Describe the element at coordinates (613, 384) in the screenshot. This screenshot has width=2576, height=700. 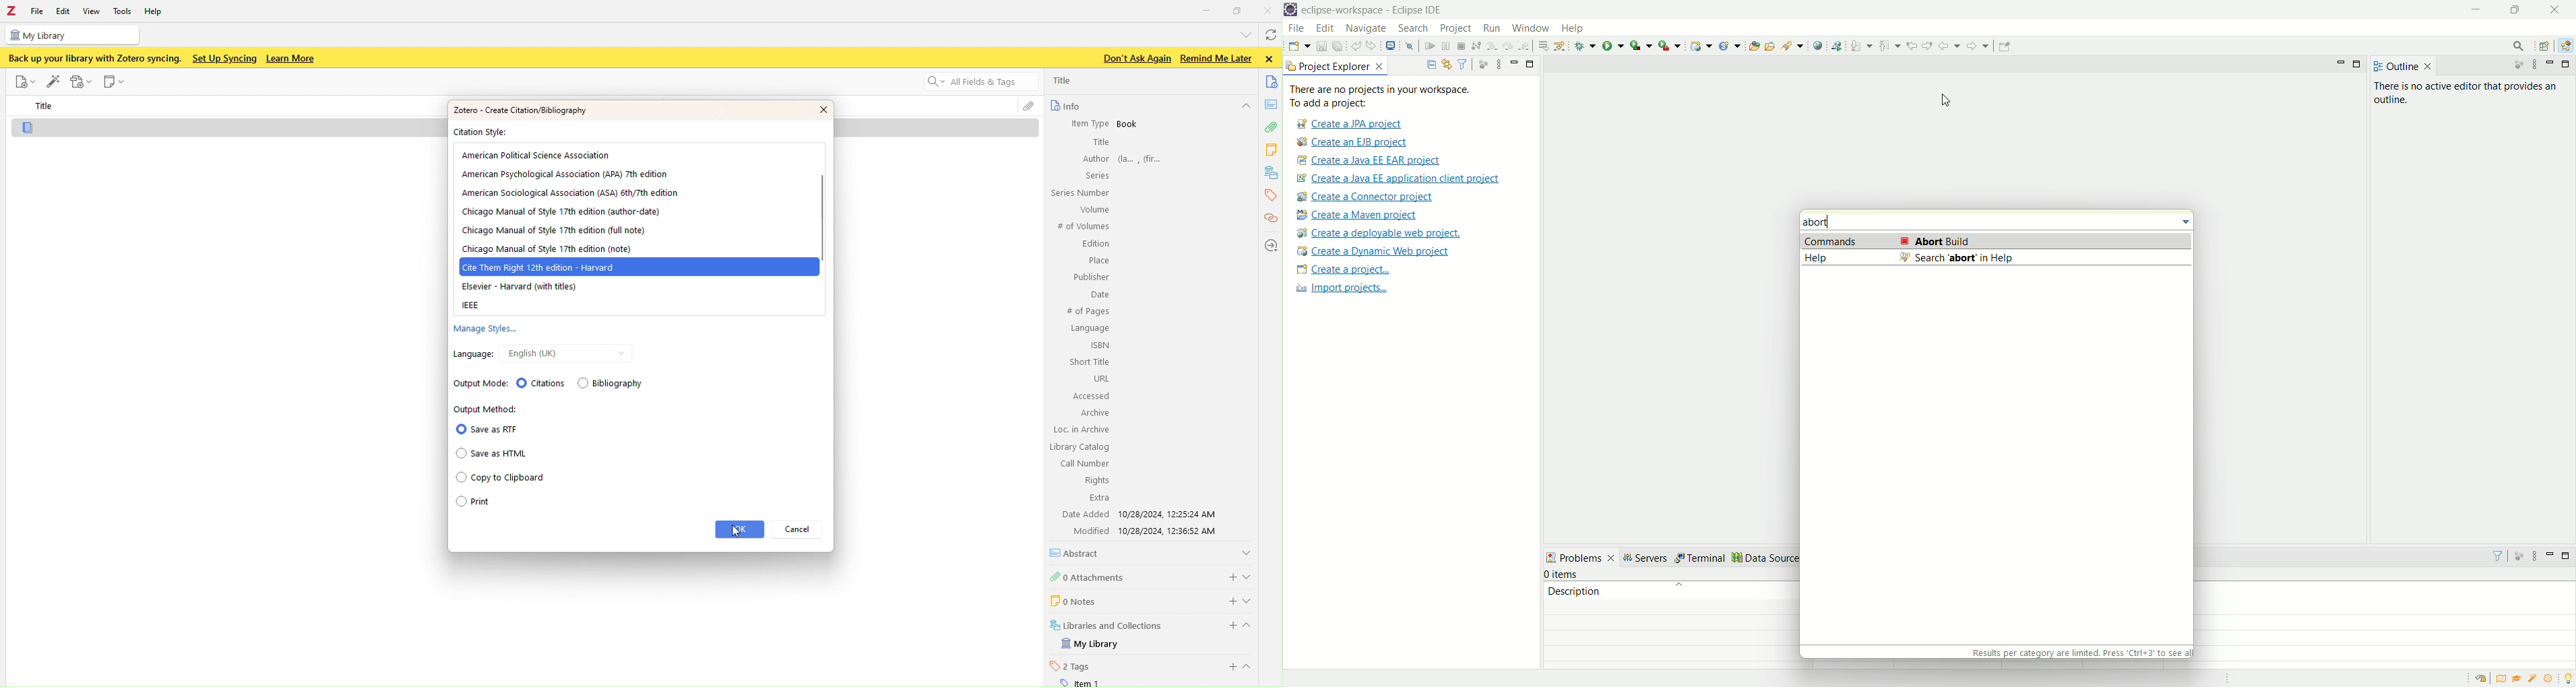
I see `() Bibliography` at that location.